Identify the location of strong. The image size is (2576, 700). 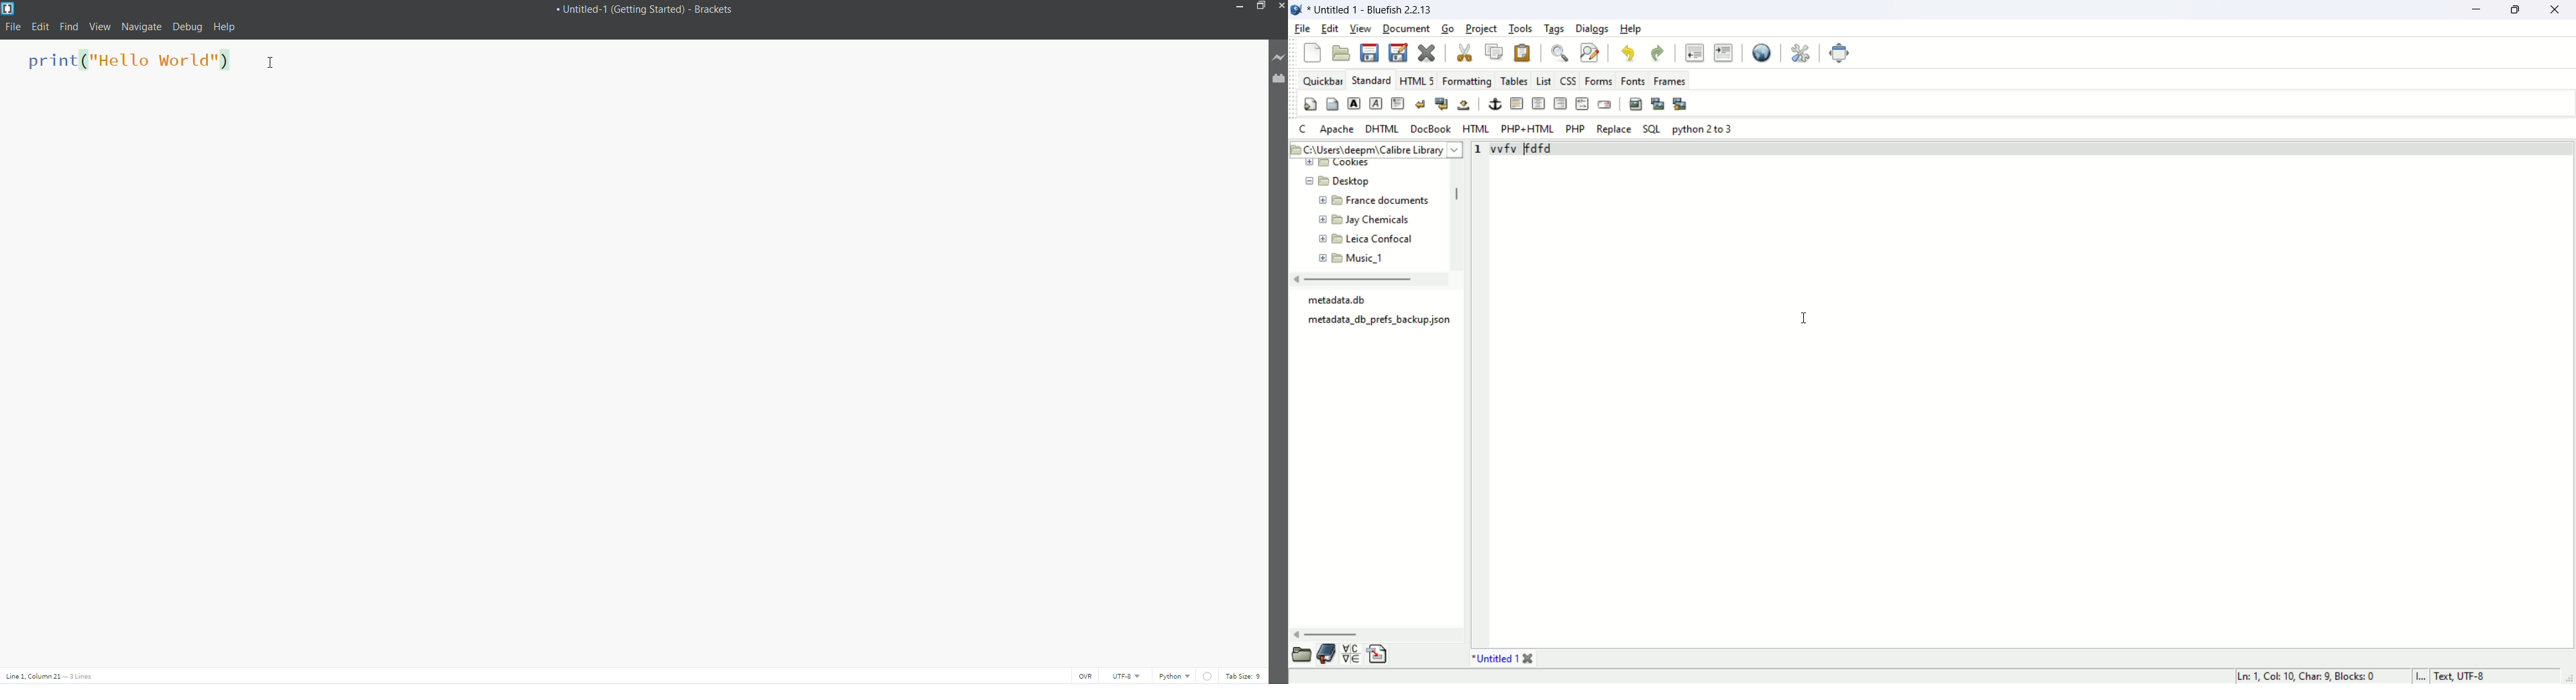
(1354, 104).